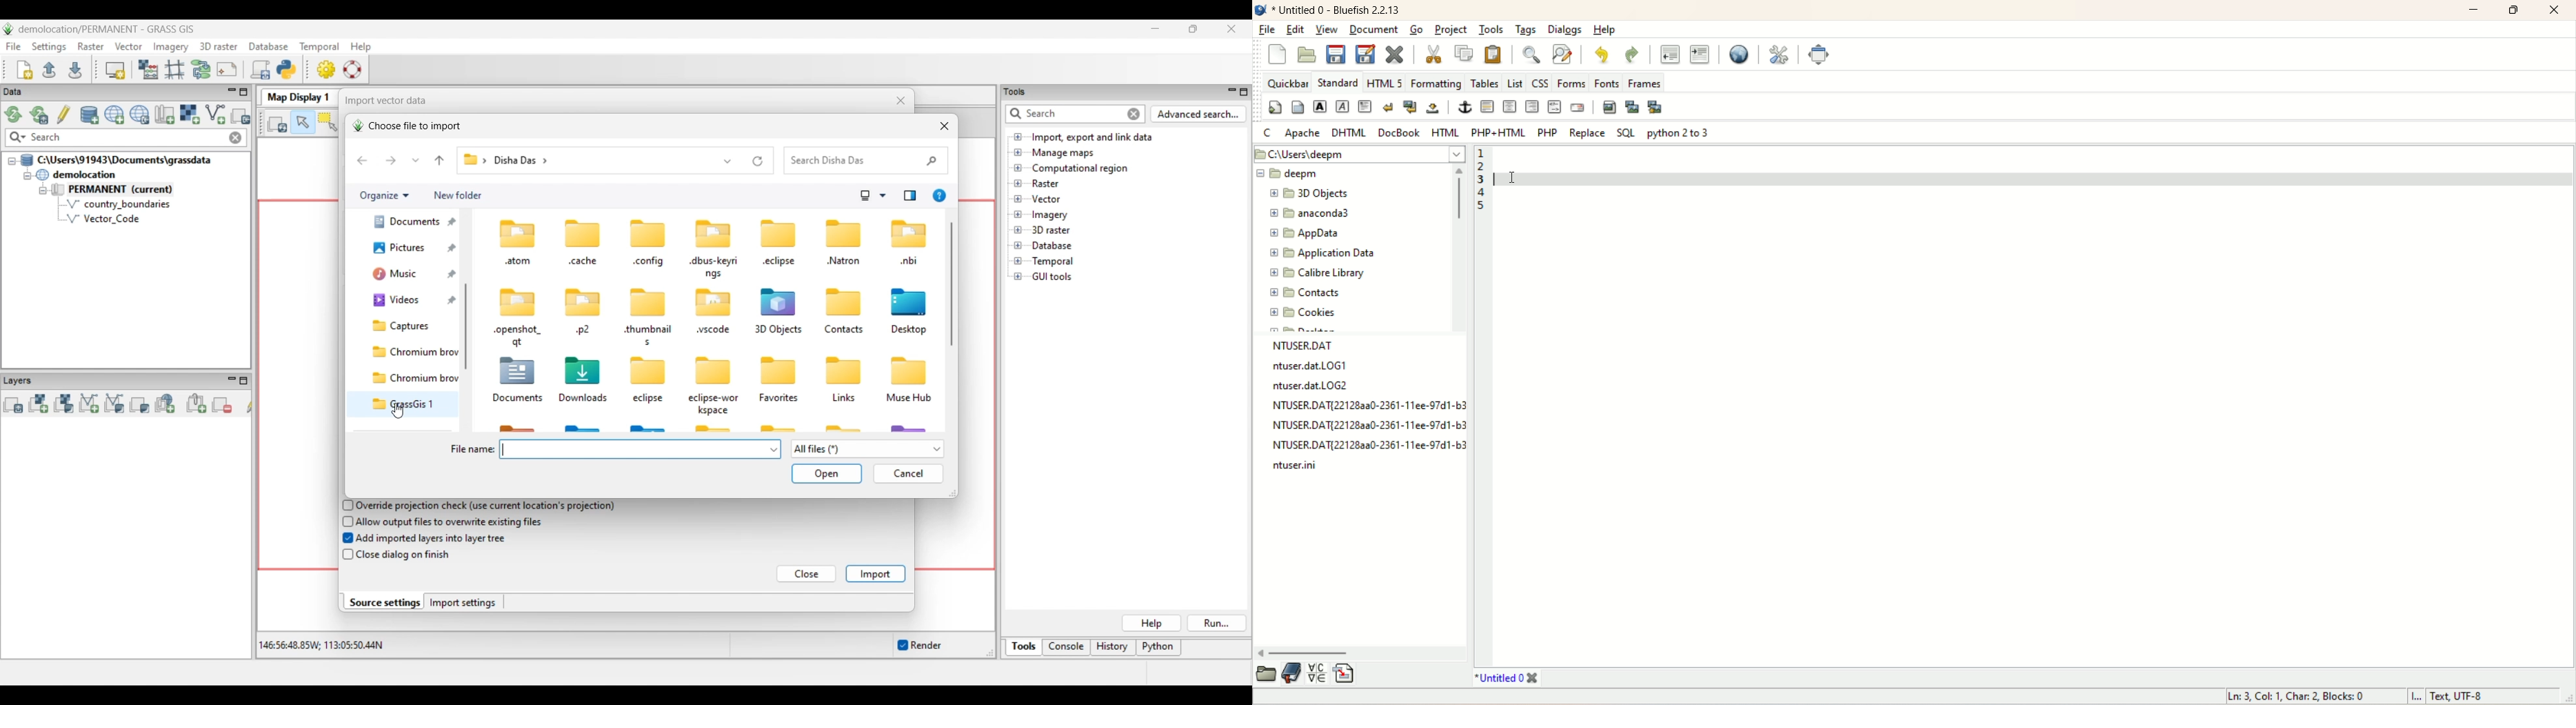 The image size is (2576, 728). Describe the element at coordinates (1314, 275) in the screenshot. I see `calibre` at that location.